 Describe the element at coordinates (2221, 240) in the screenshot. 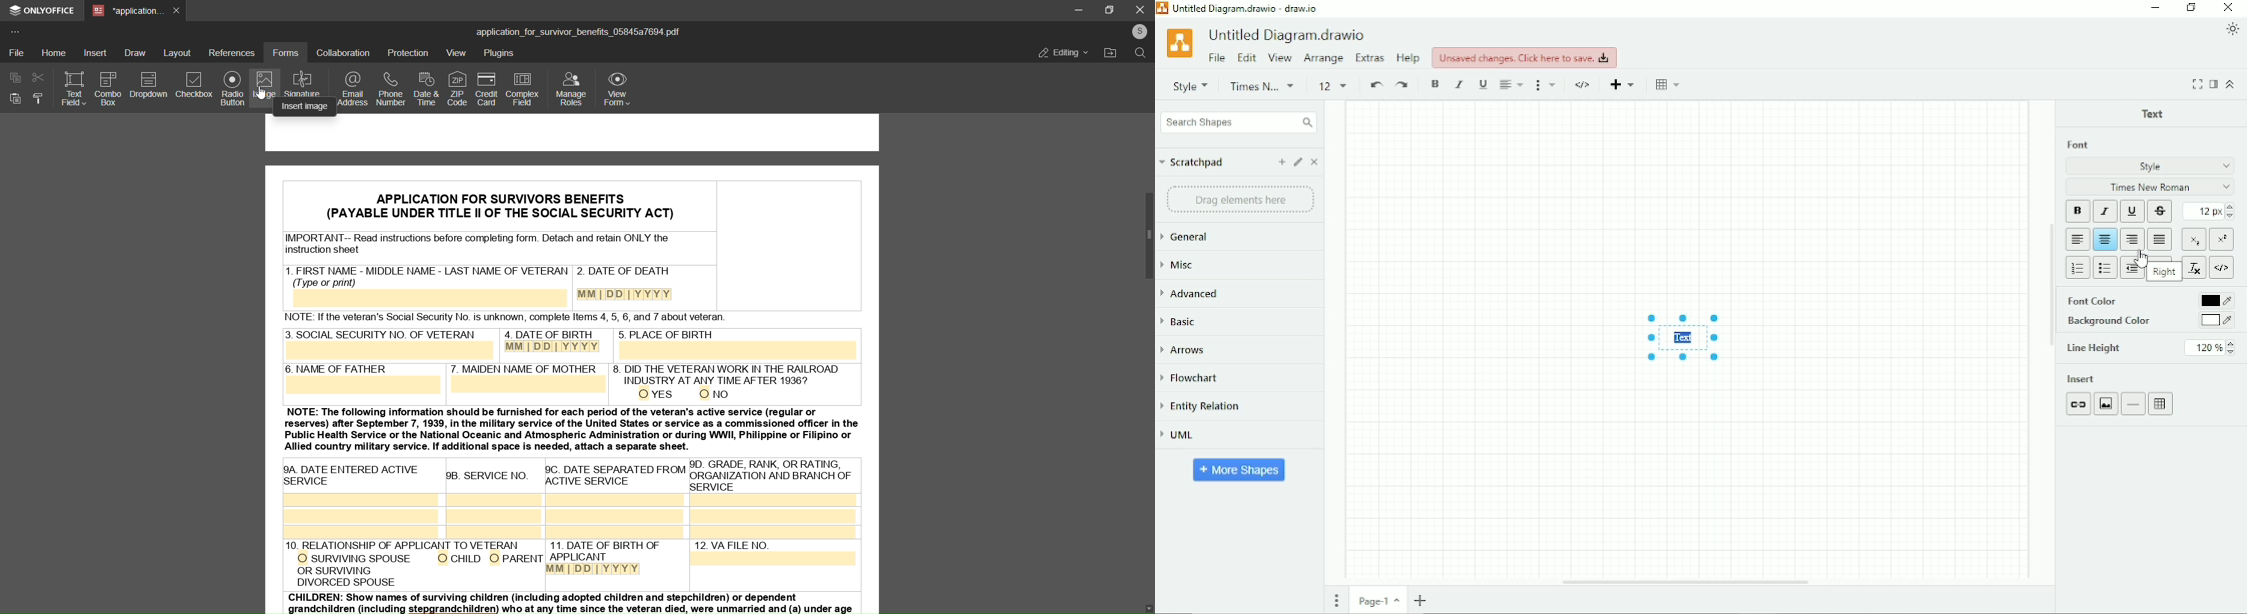

I see `Superscript` at that location.